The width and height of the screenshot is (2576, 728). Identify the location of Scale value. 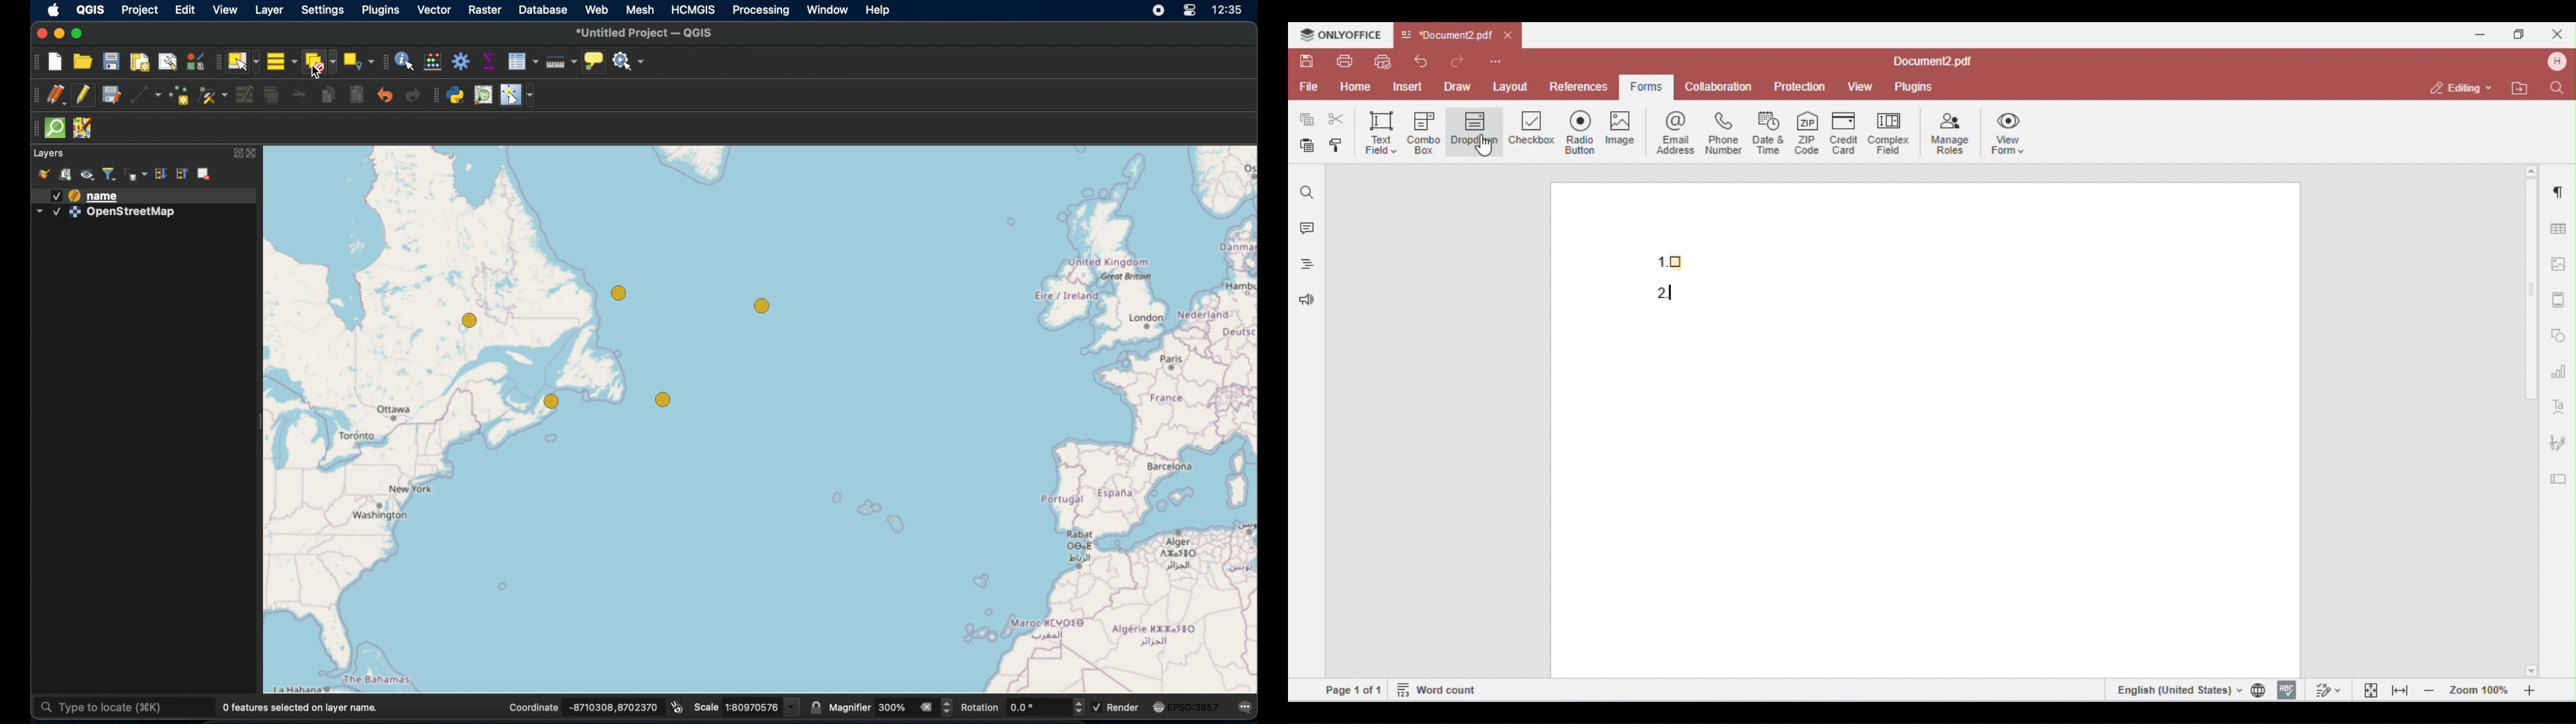
(763, 708).